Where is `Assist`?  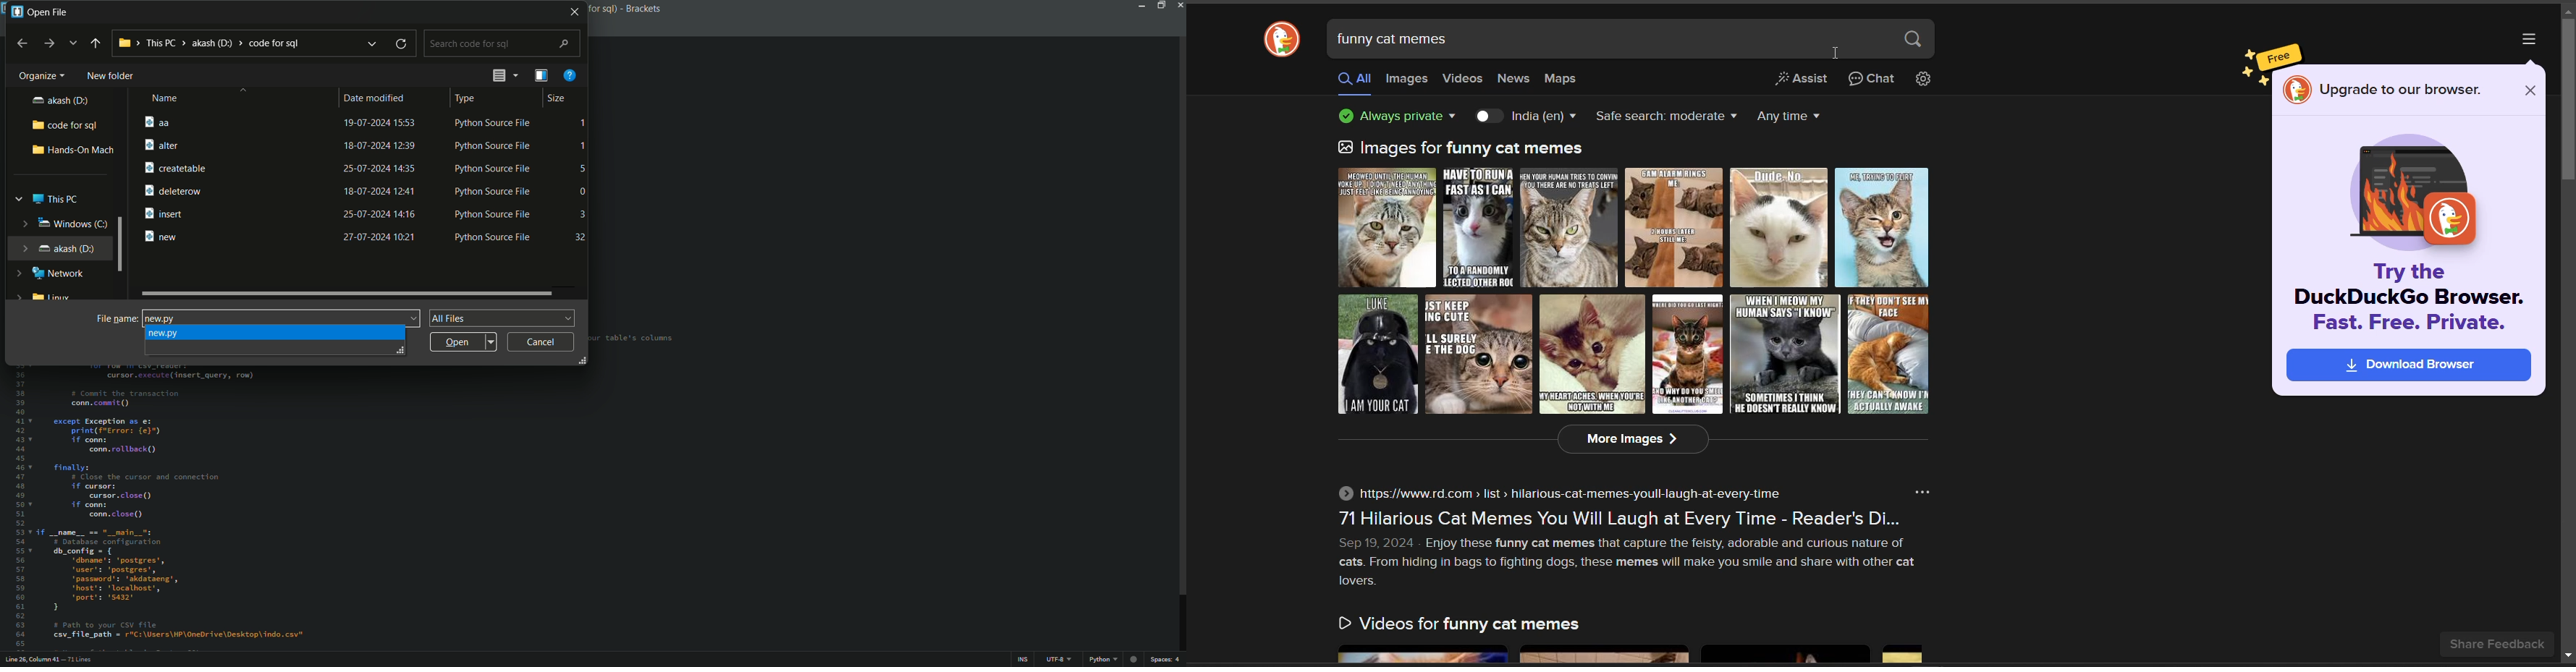
Assist is located at coordinates (1802, 80).